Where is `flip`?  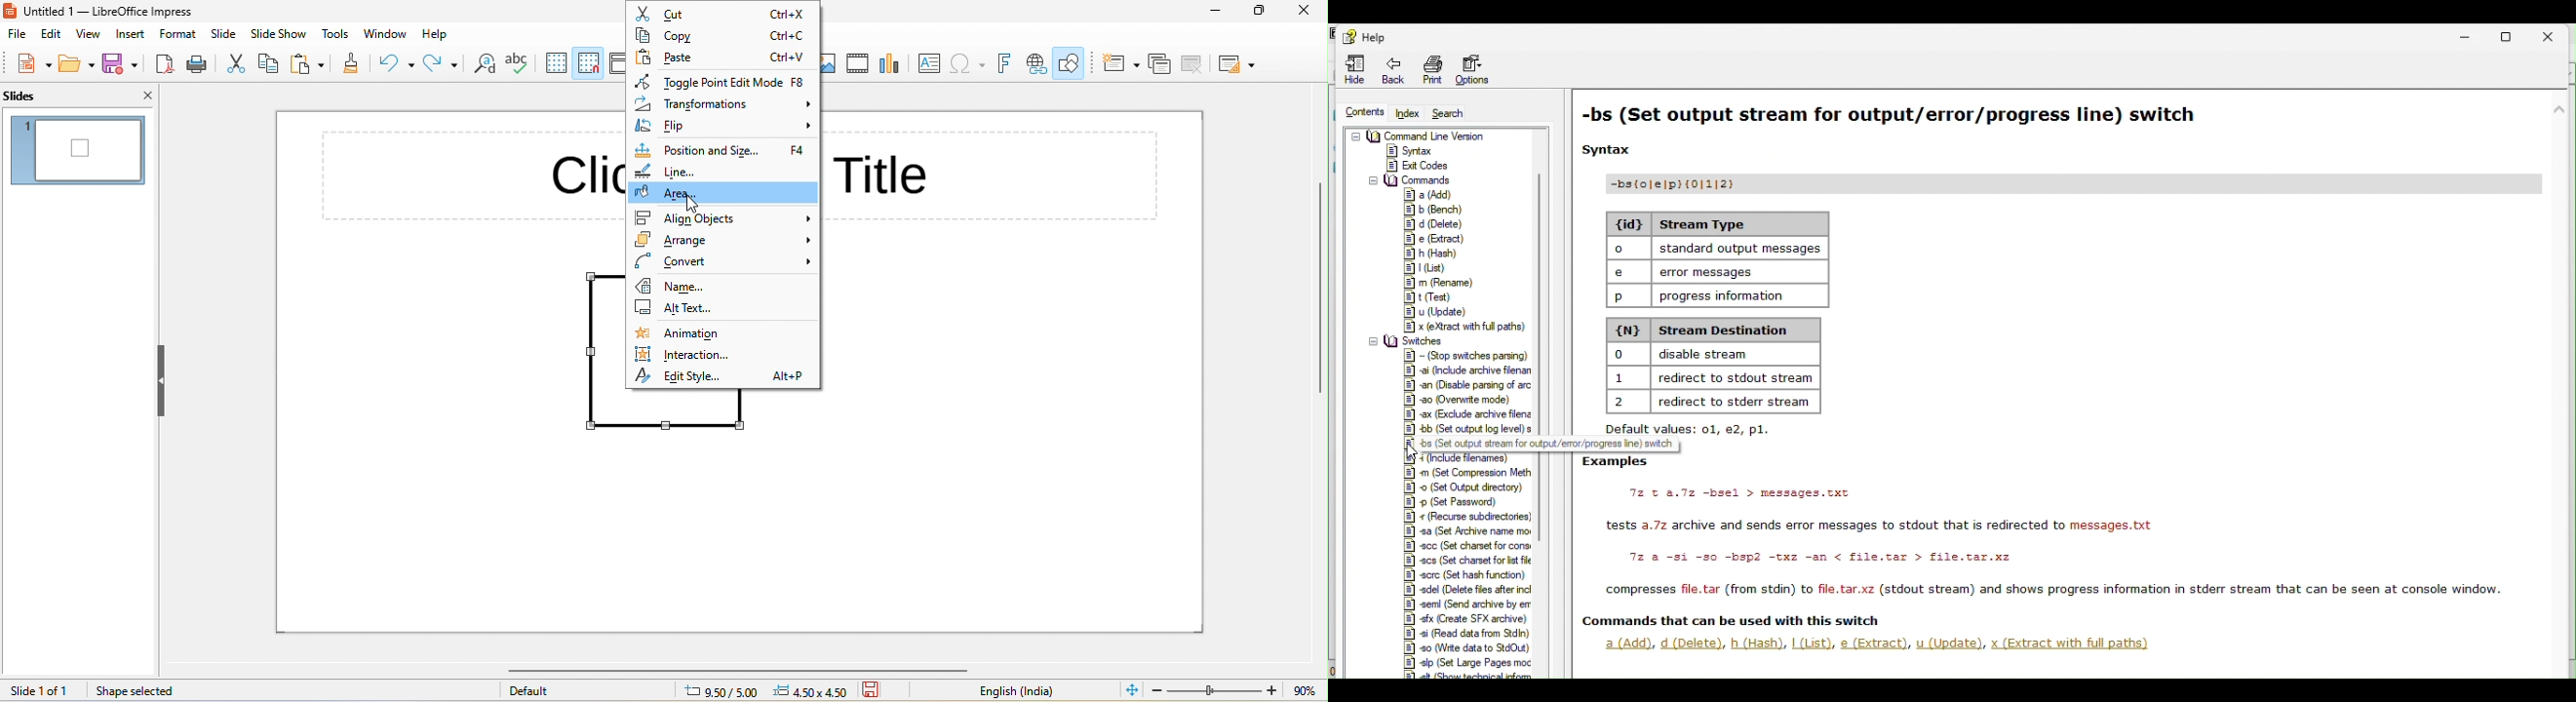 flip is located at coordinates (723, 127).